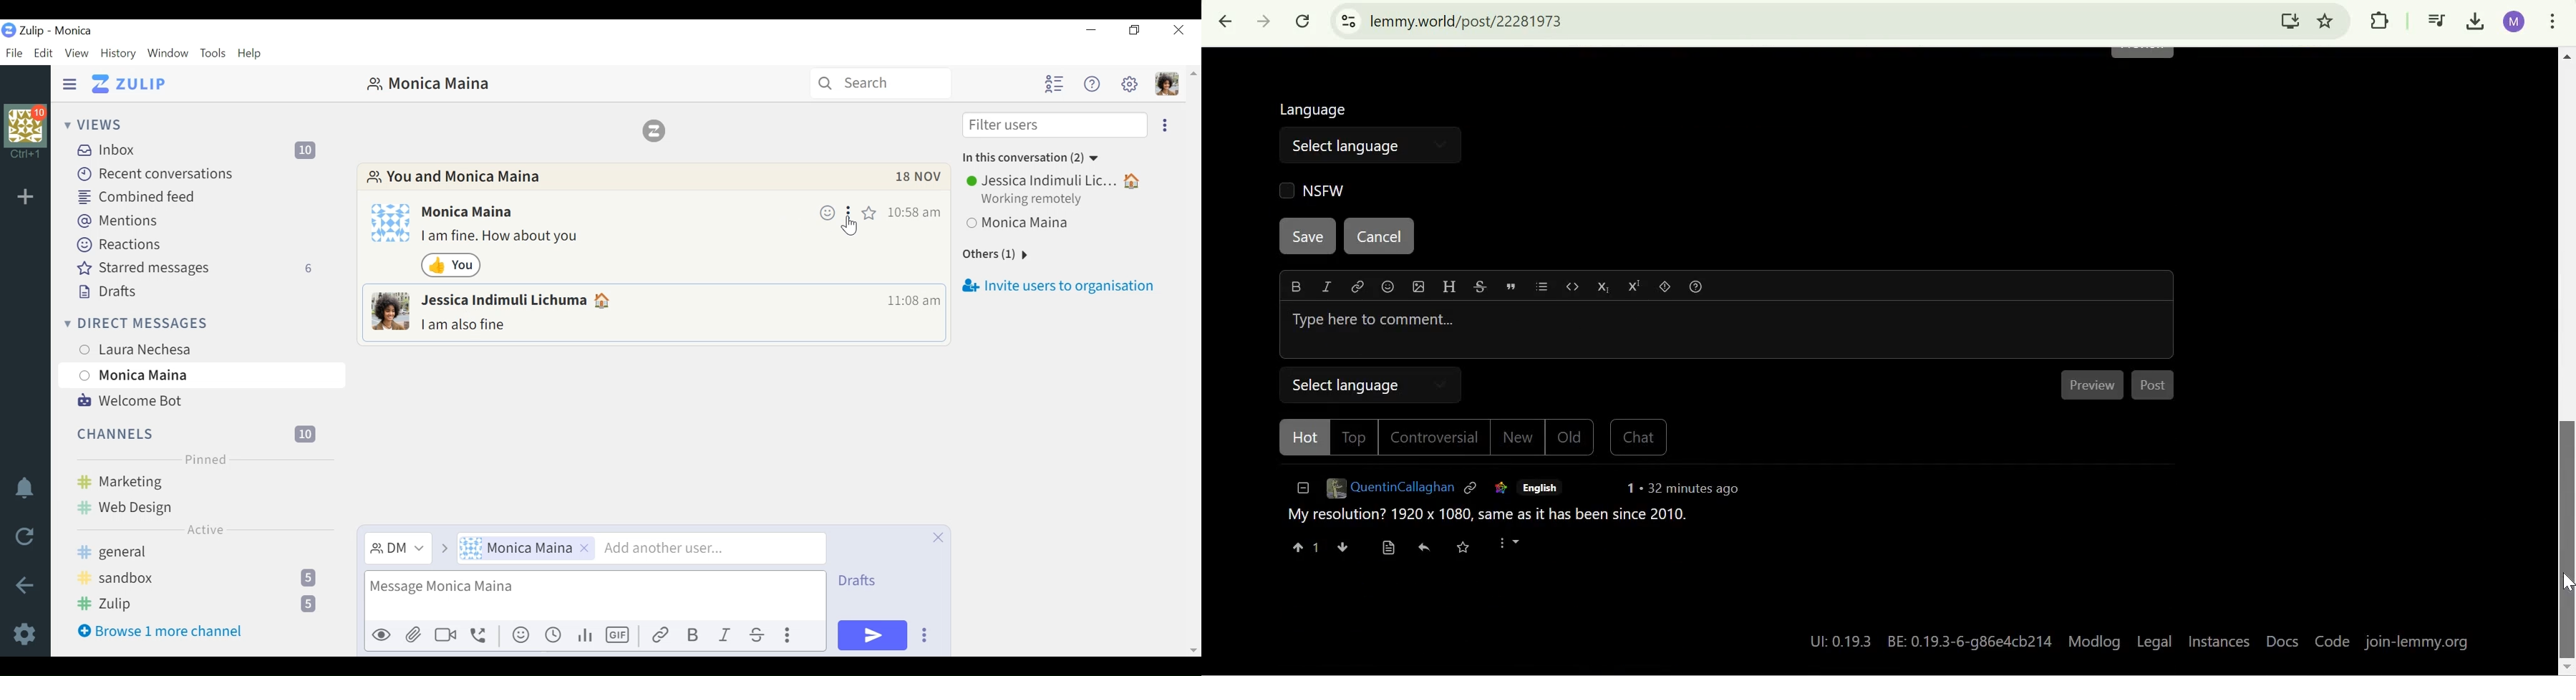  Describe the element at coordinates (381, 636) in the screenshot. I see `Preview` at that location.